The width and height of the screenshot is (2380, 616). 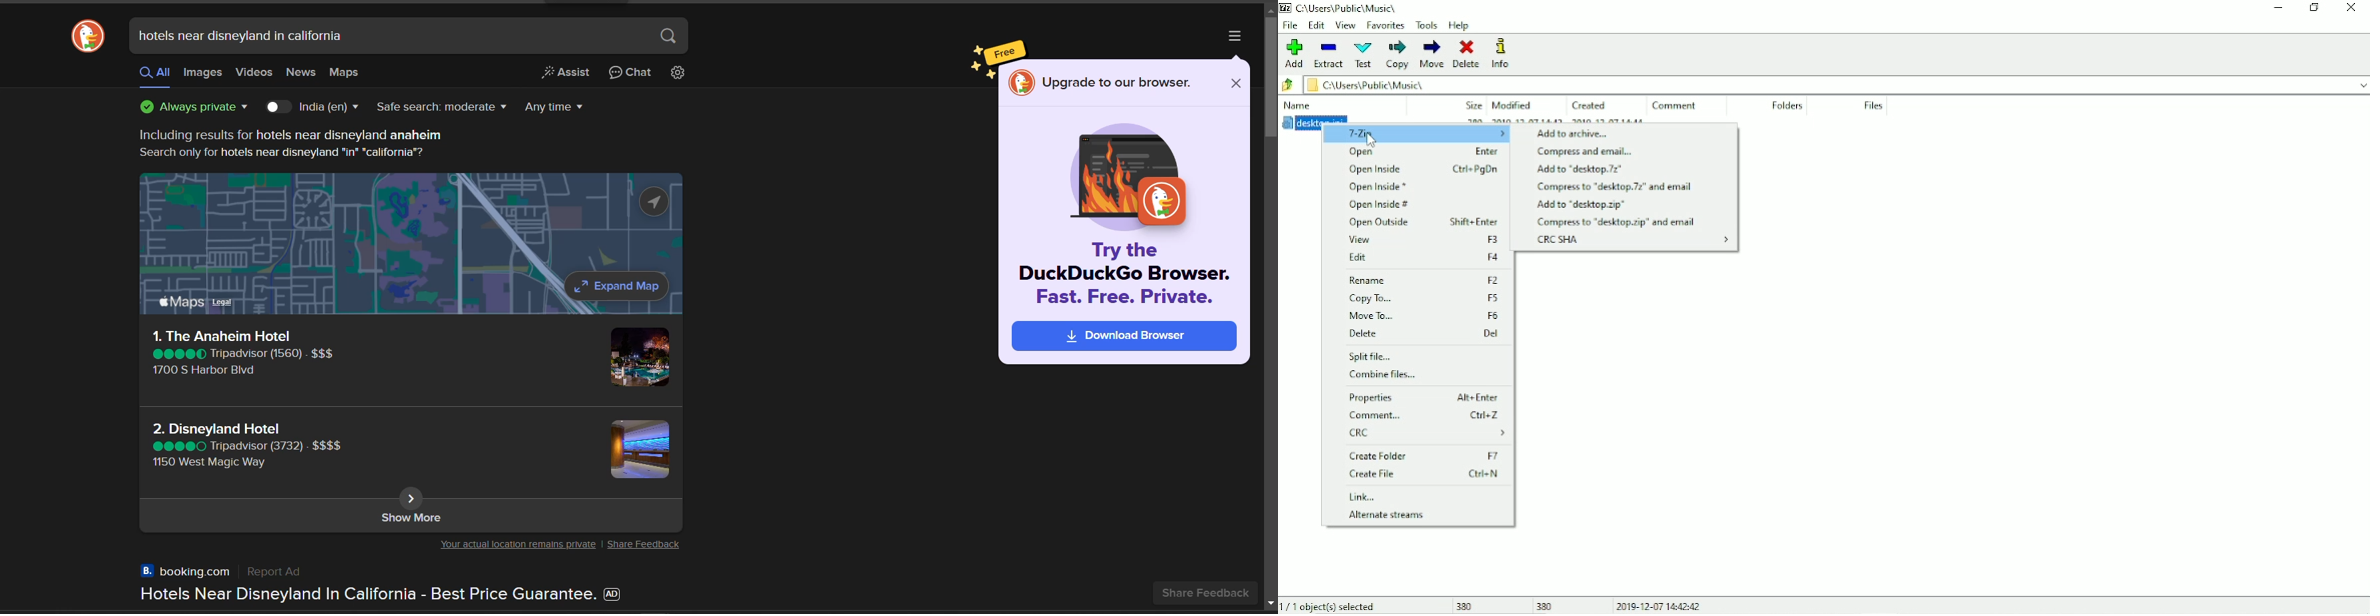 I want to click on Copy To, so click(x=1423, y=299).